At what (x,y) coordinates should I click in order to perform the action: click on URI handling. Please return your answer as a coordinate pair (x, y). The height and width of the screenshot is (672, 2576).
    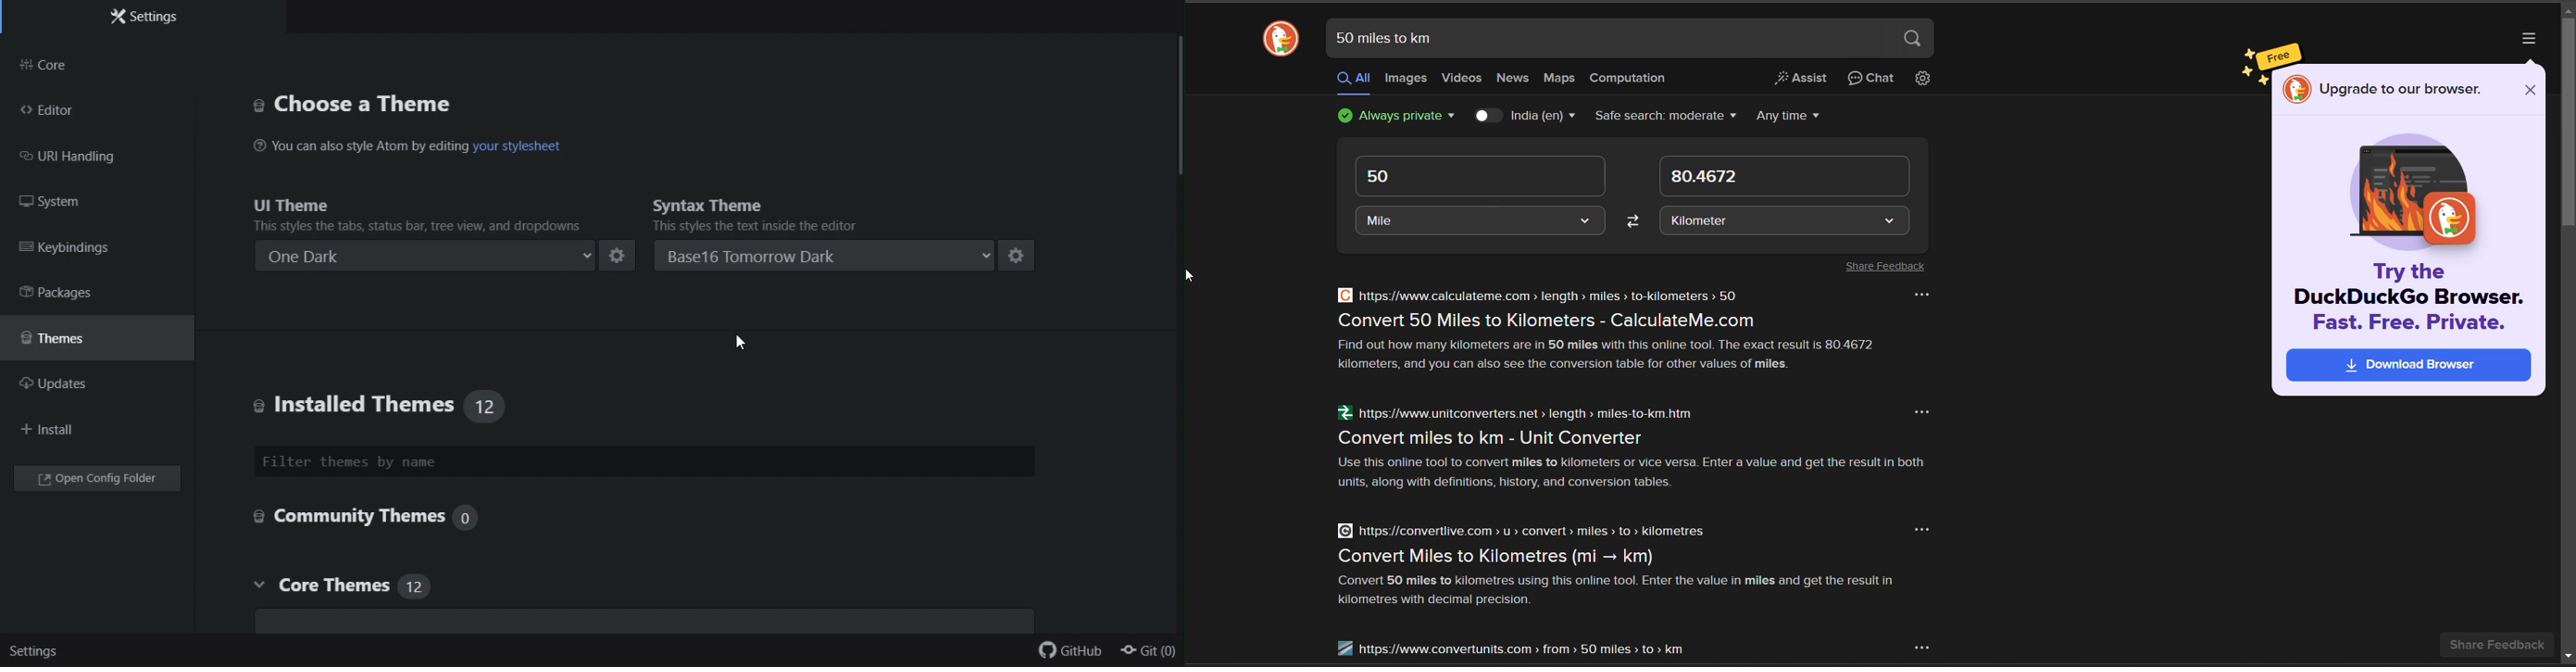
    Looking at the image, I should click on (81, 159).